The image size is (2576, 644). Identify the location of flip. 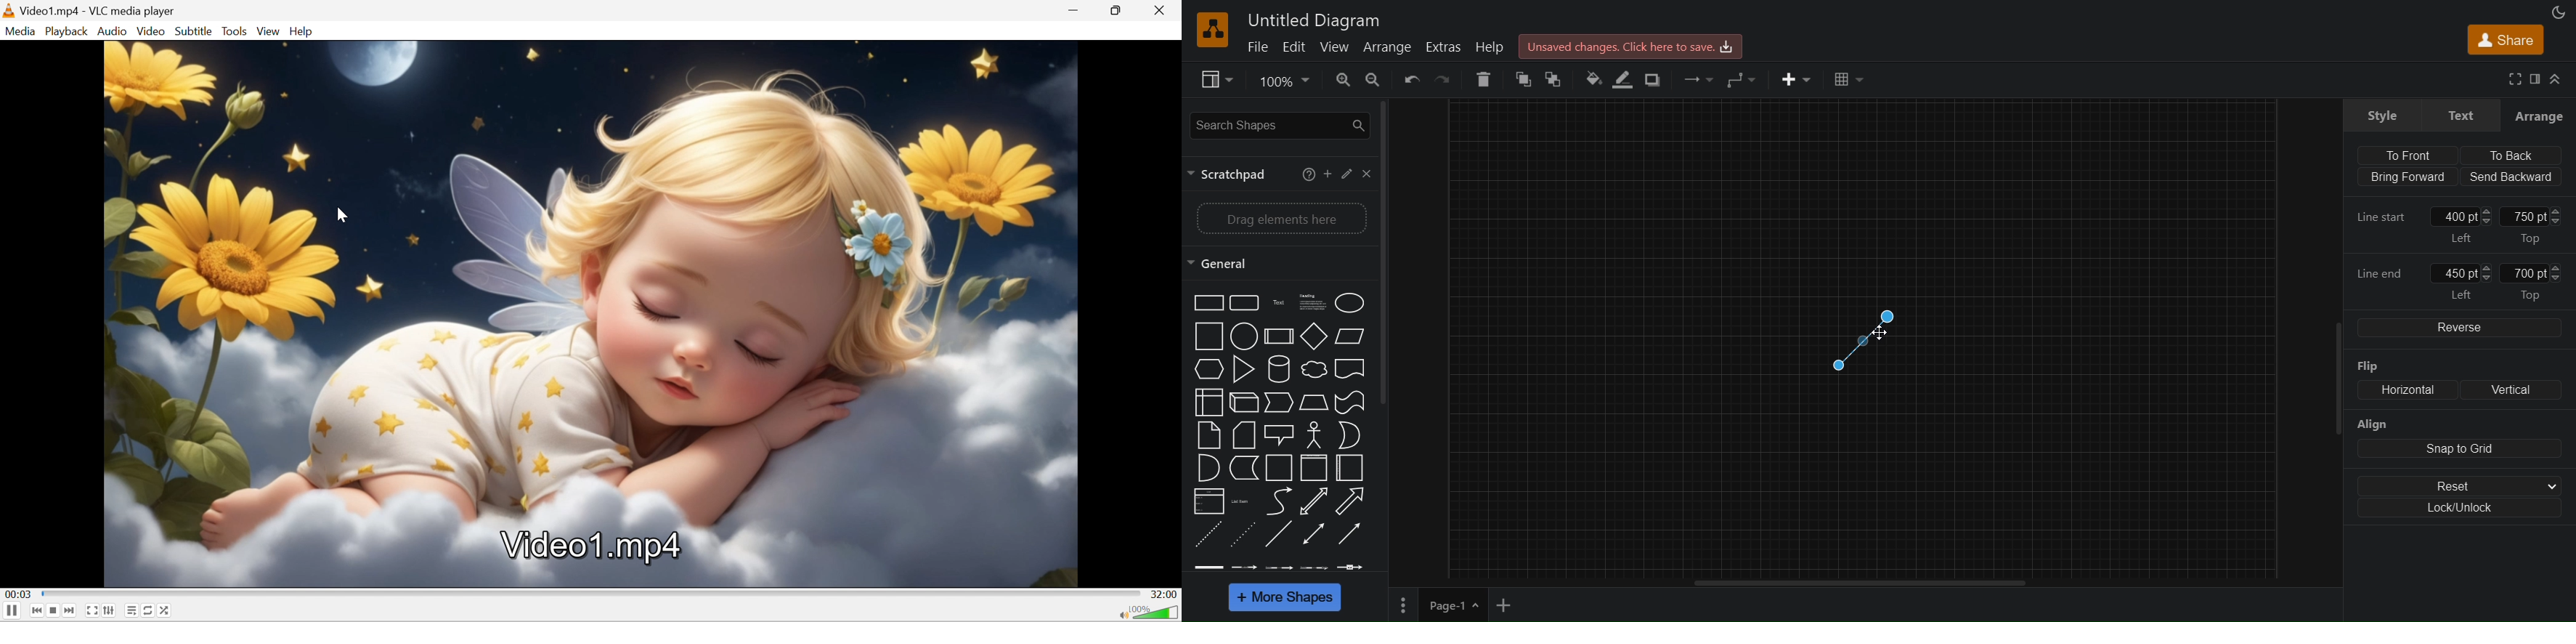
(2380, 368).